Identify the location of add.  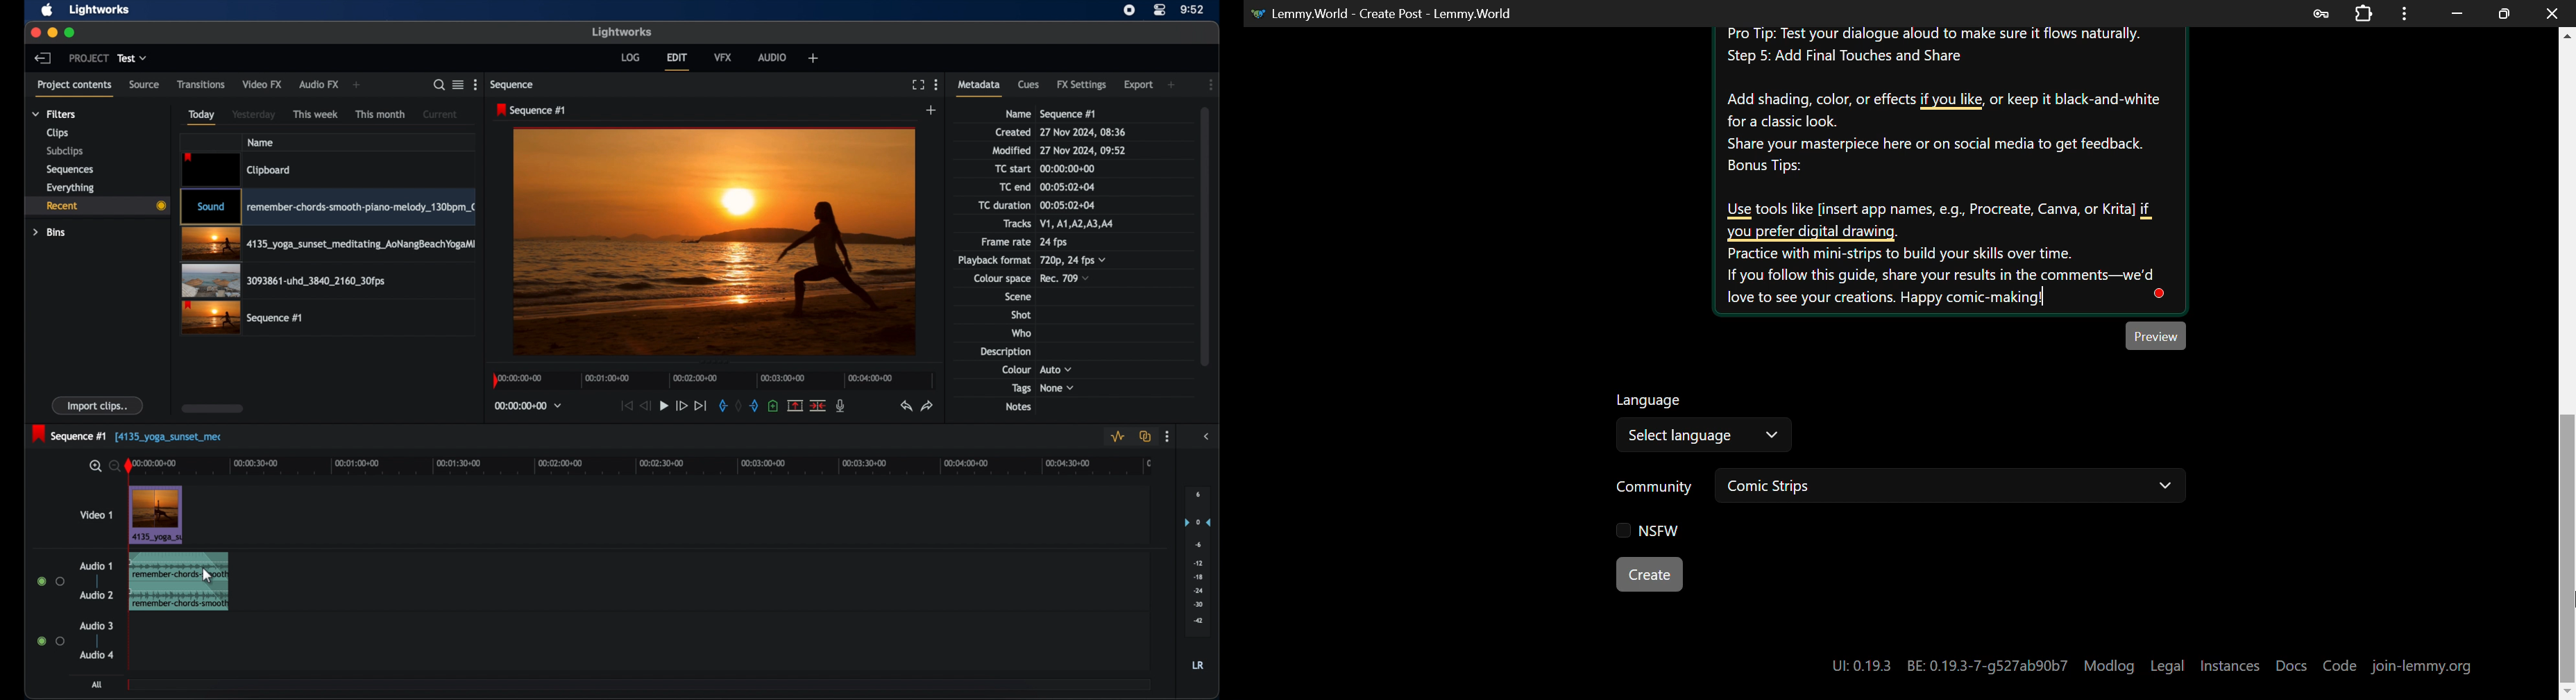
(358, 85).